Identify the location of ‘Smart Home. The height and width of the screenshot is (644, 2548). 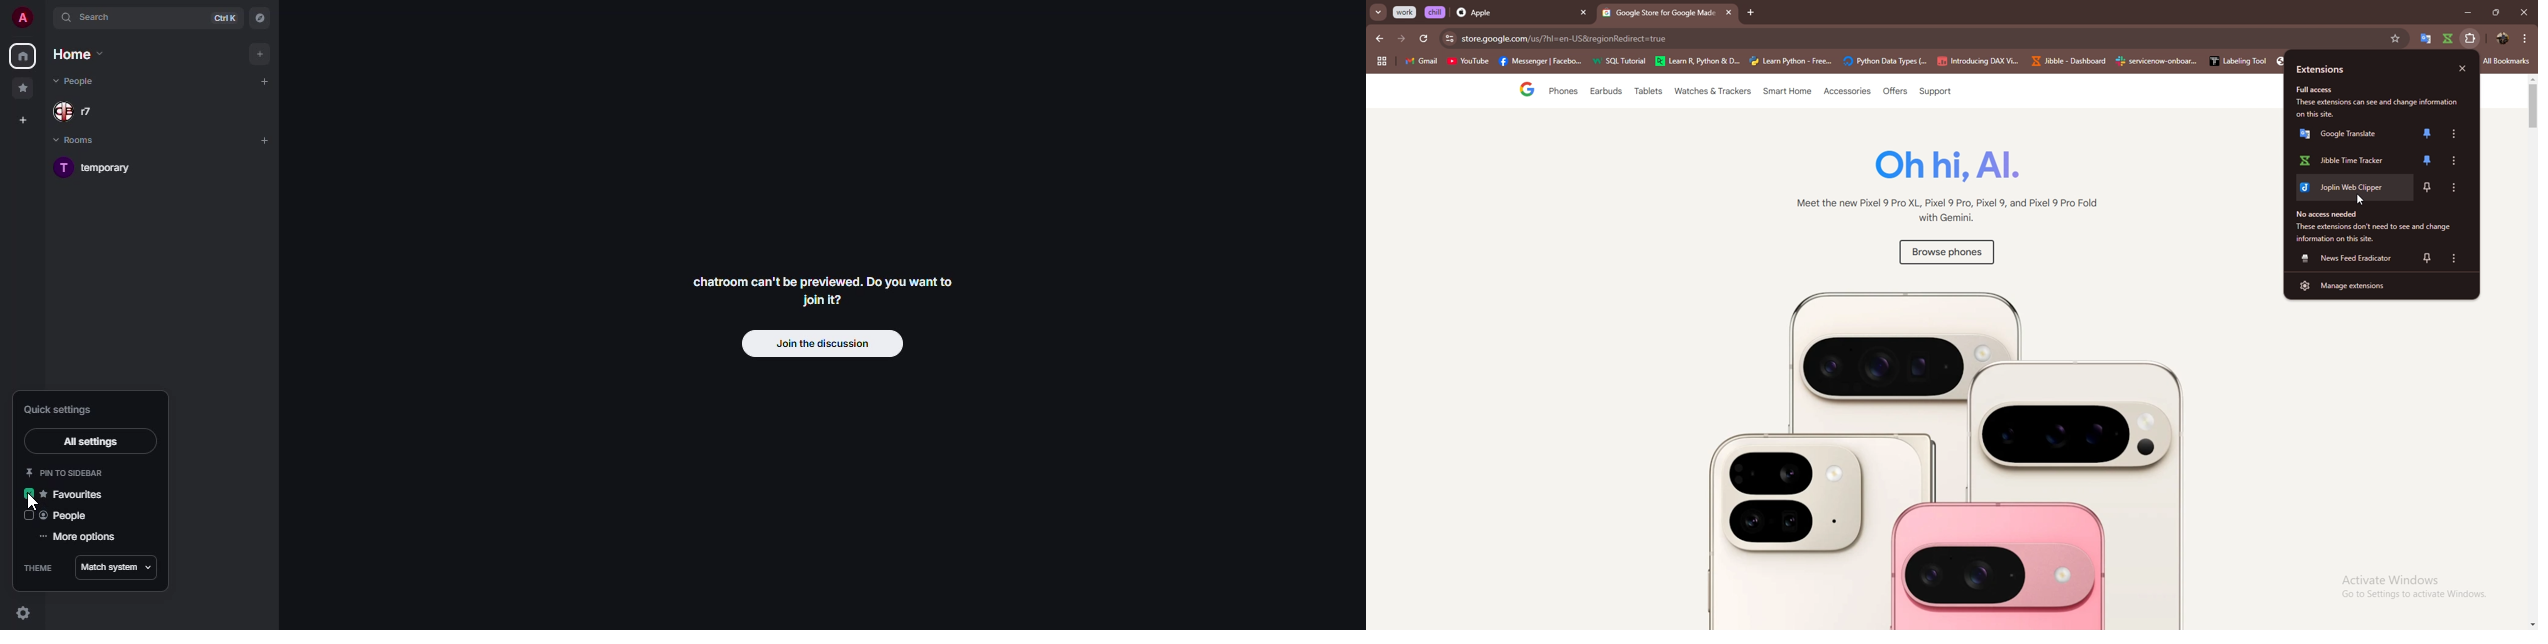
(1788, 92).